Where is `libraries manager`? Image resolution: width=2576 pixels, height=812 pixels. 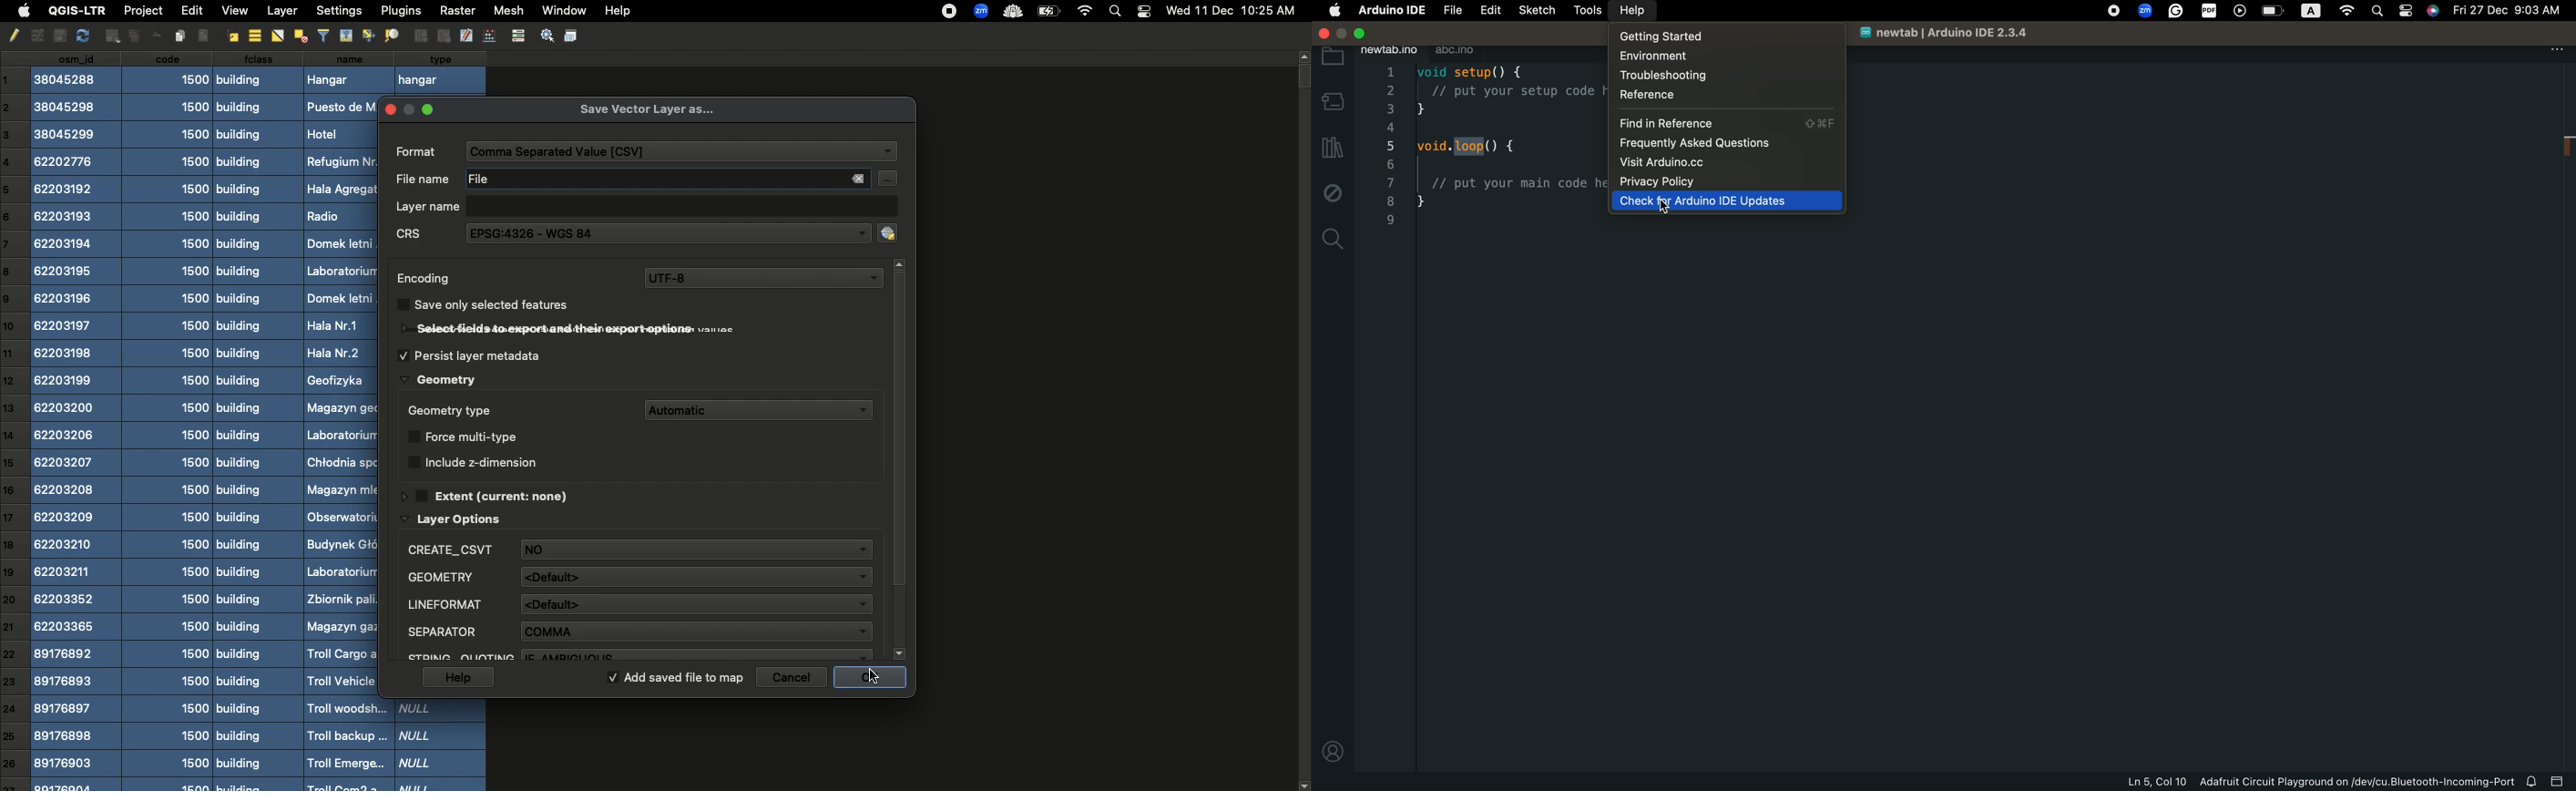
libraries manager is located at coordinates (1332, 145).